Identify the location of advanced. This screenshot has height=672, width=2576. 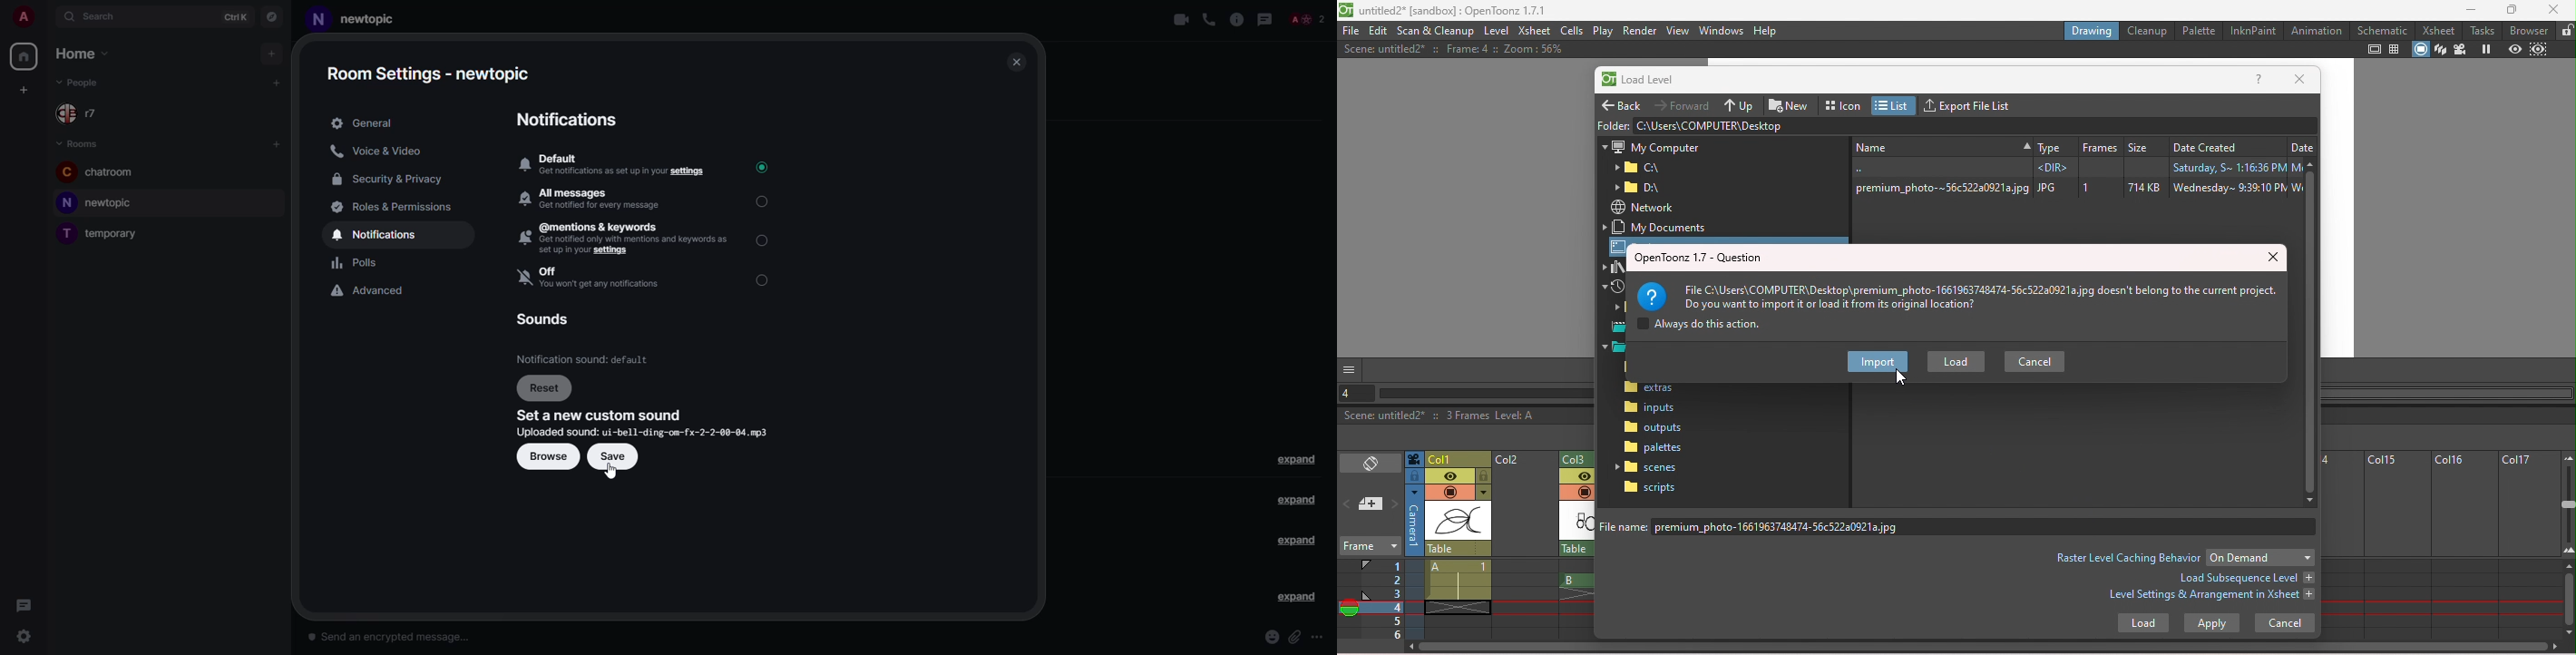
(374, 291).